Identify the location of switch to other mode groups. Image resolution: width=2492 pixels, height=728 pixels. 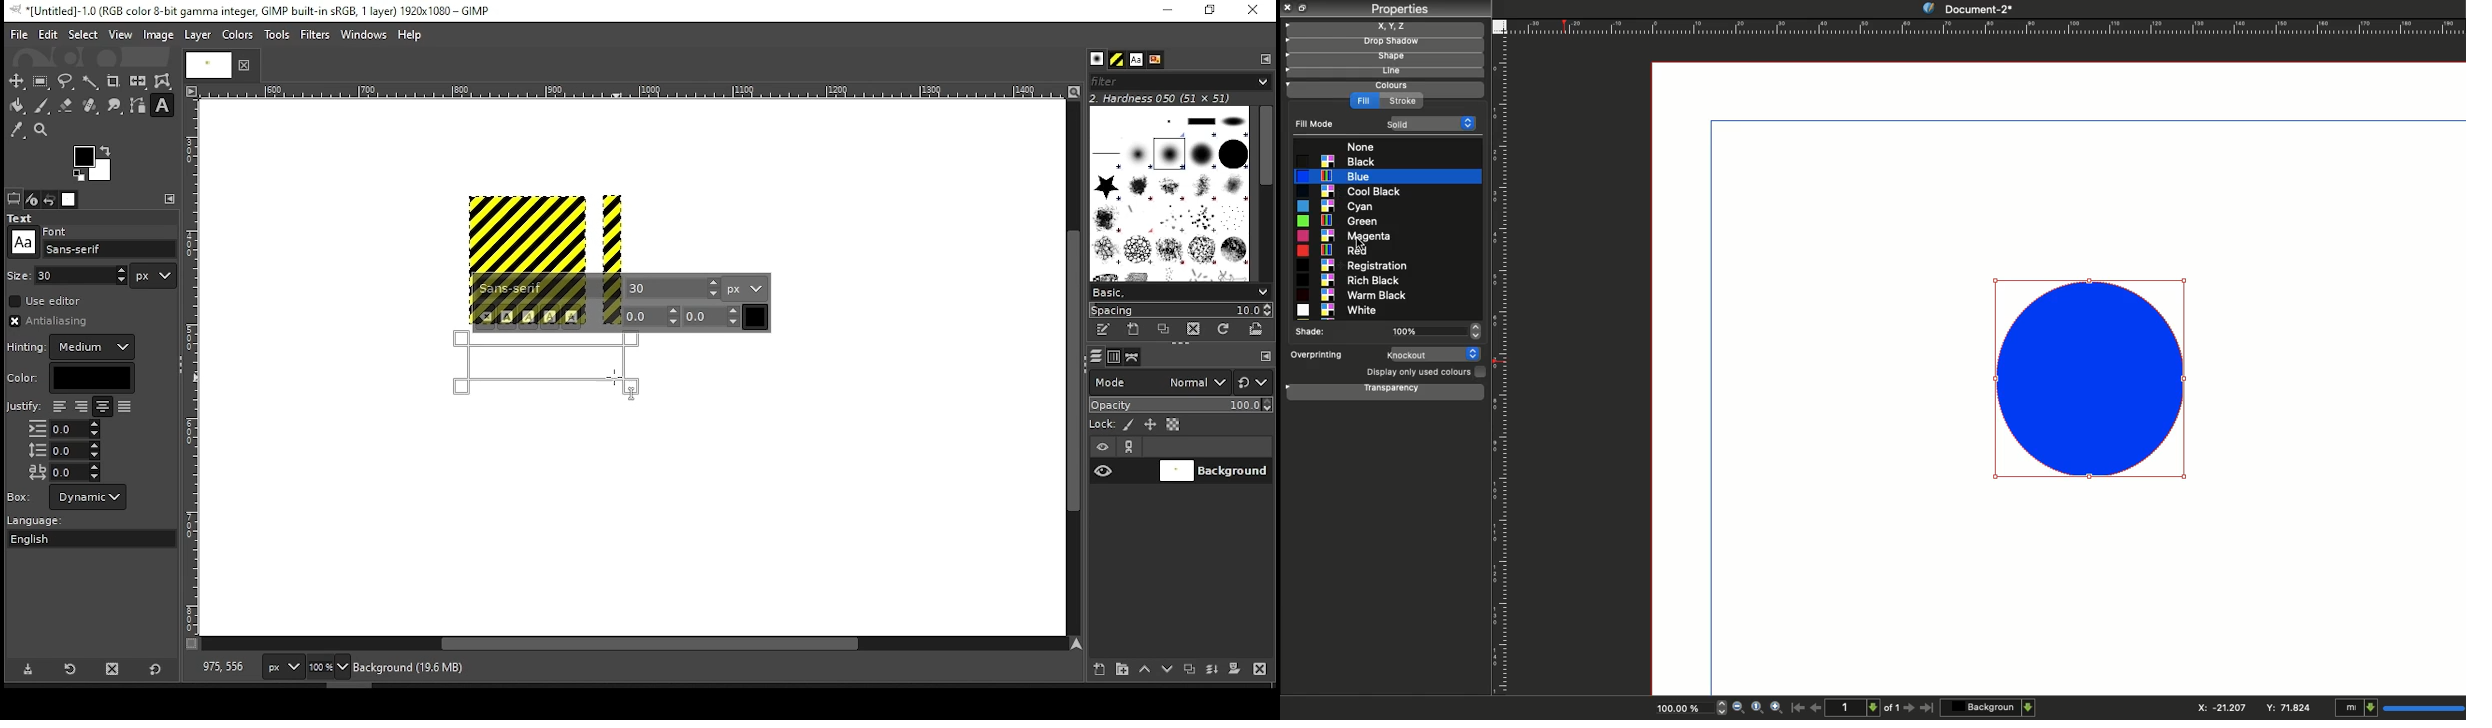
(1252, 384).